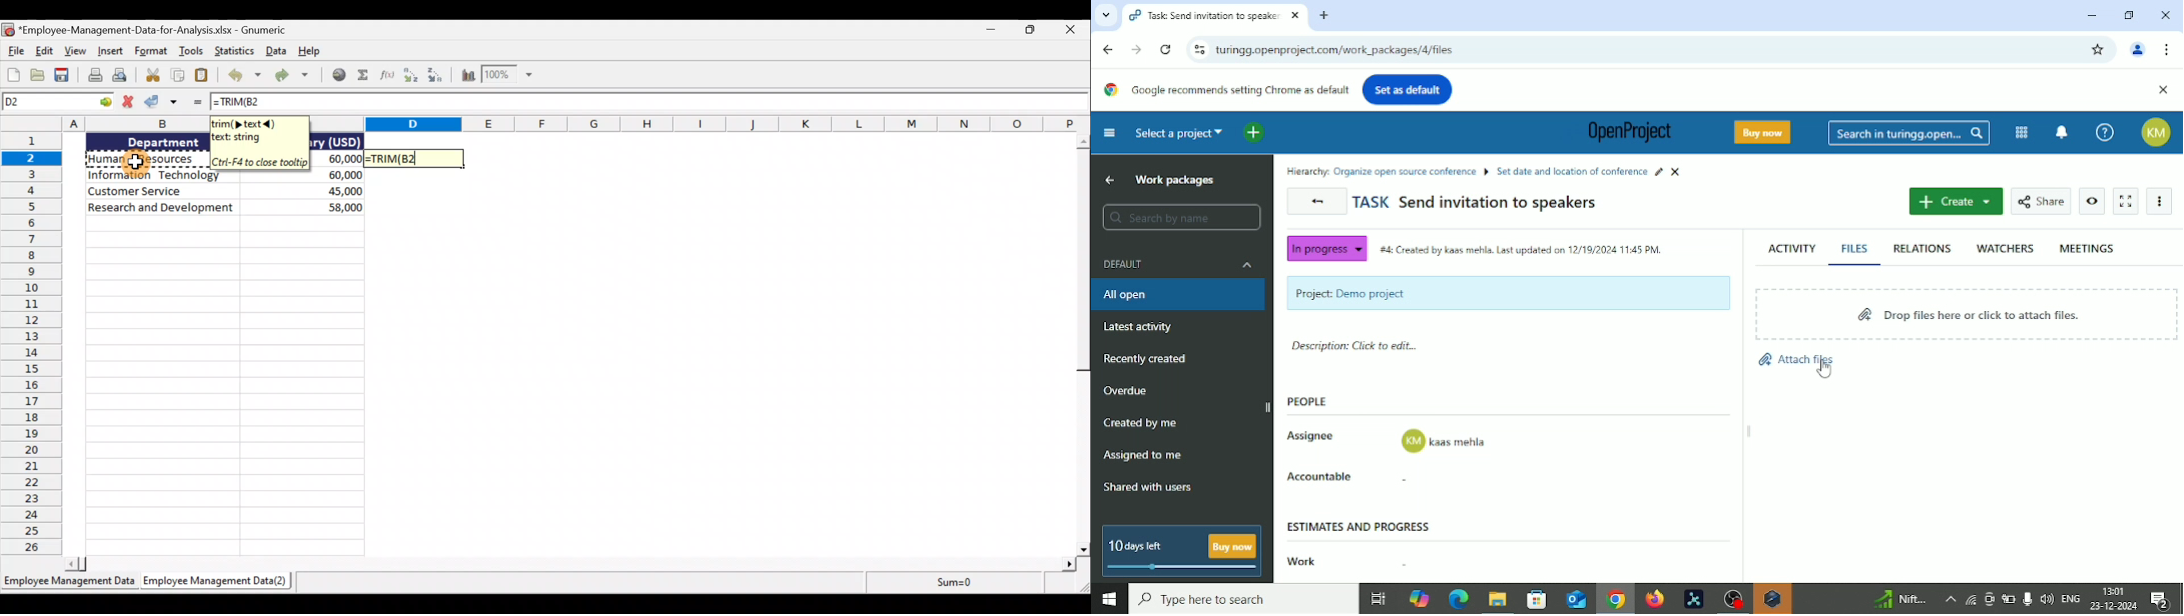  What do you see at coordinates (1149, 489) in the screenshot?
I see `Shared with users` at bounding box center [1149, 489].